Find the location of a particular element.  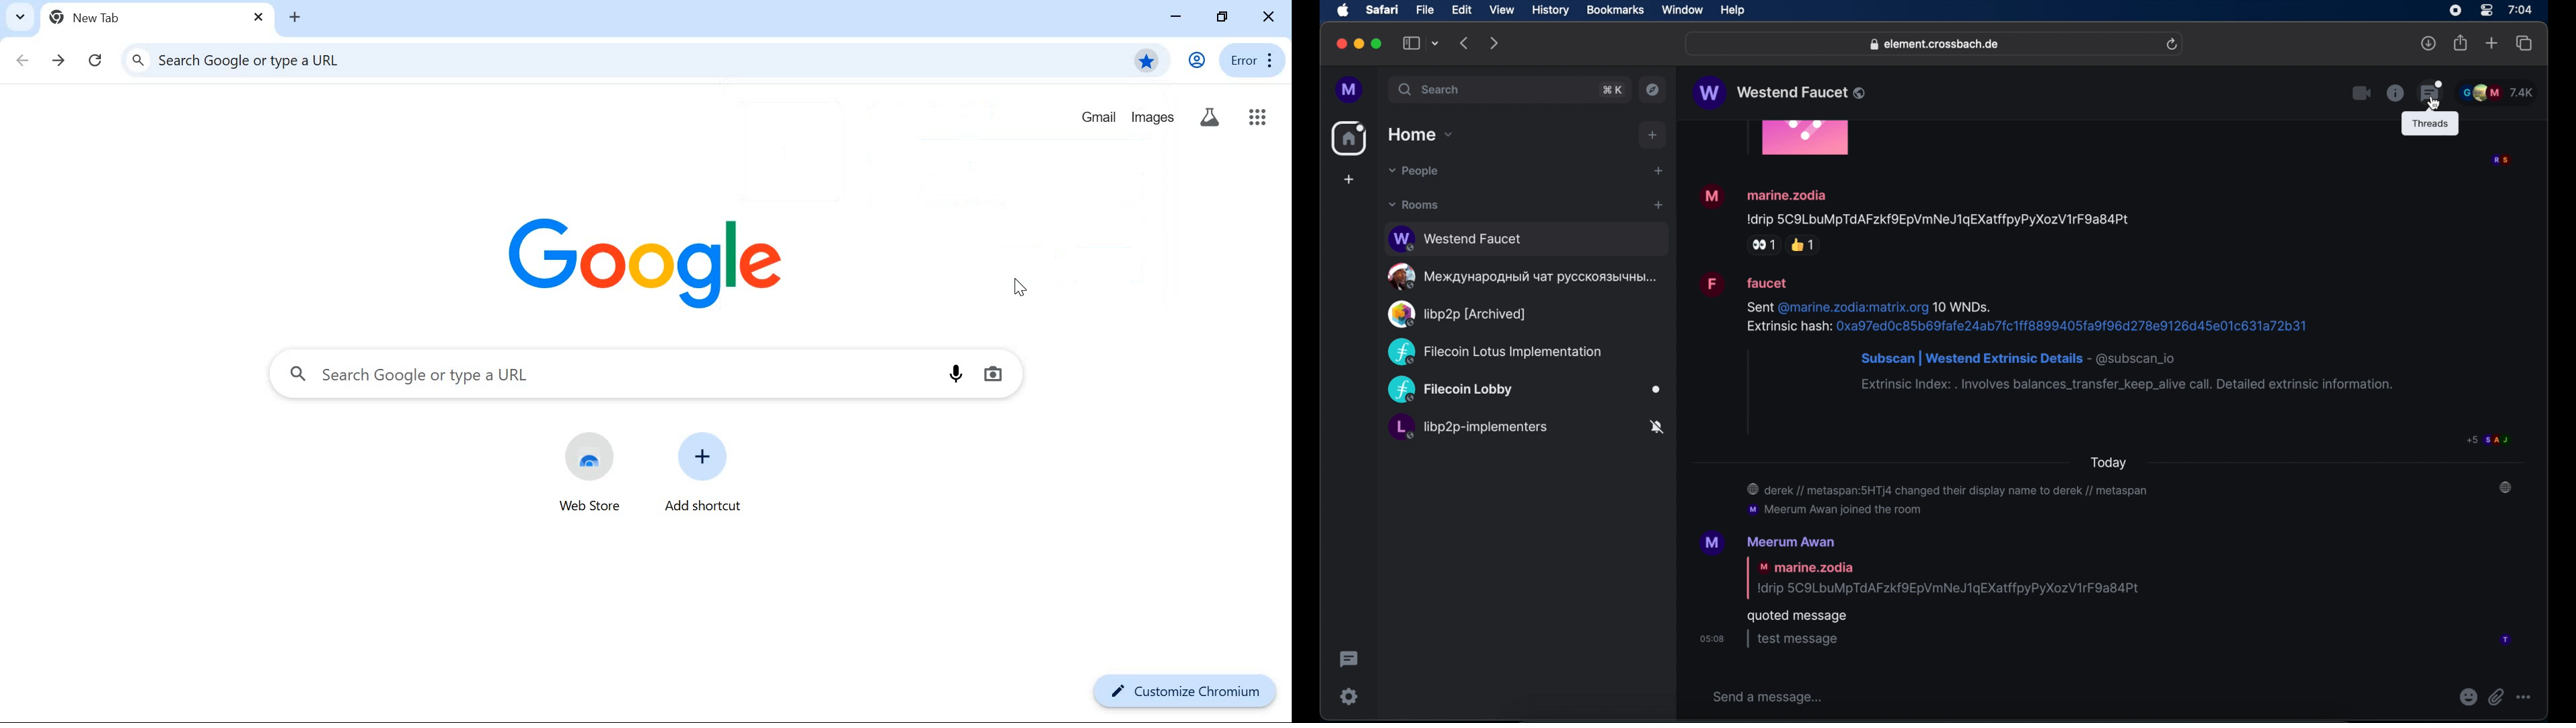

profile is located at coordinates (1350, 90).